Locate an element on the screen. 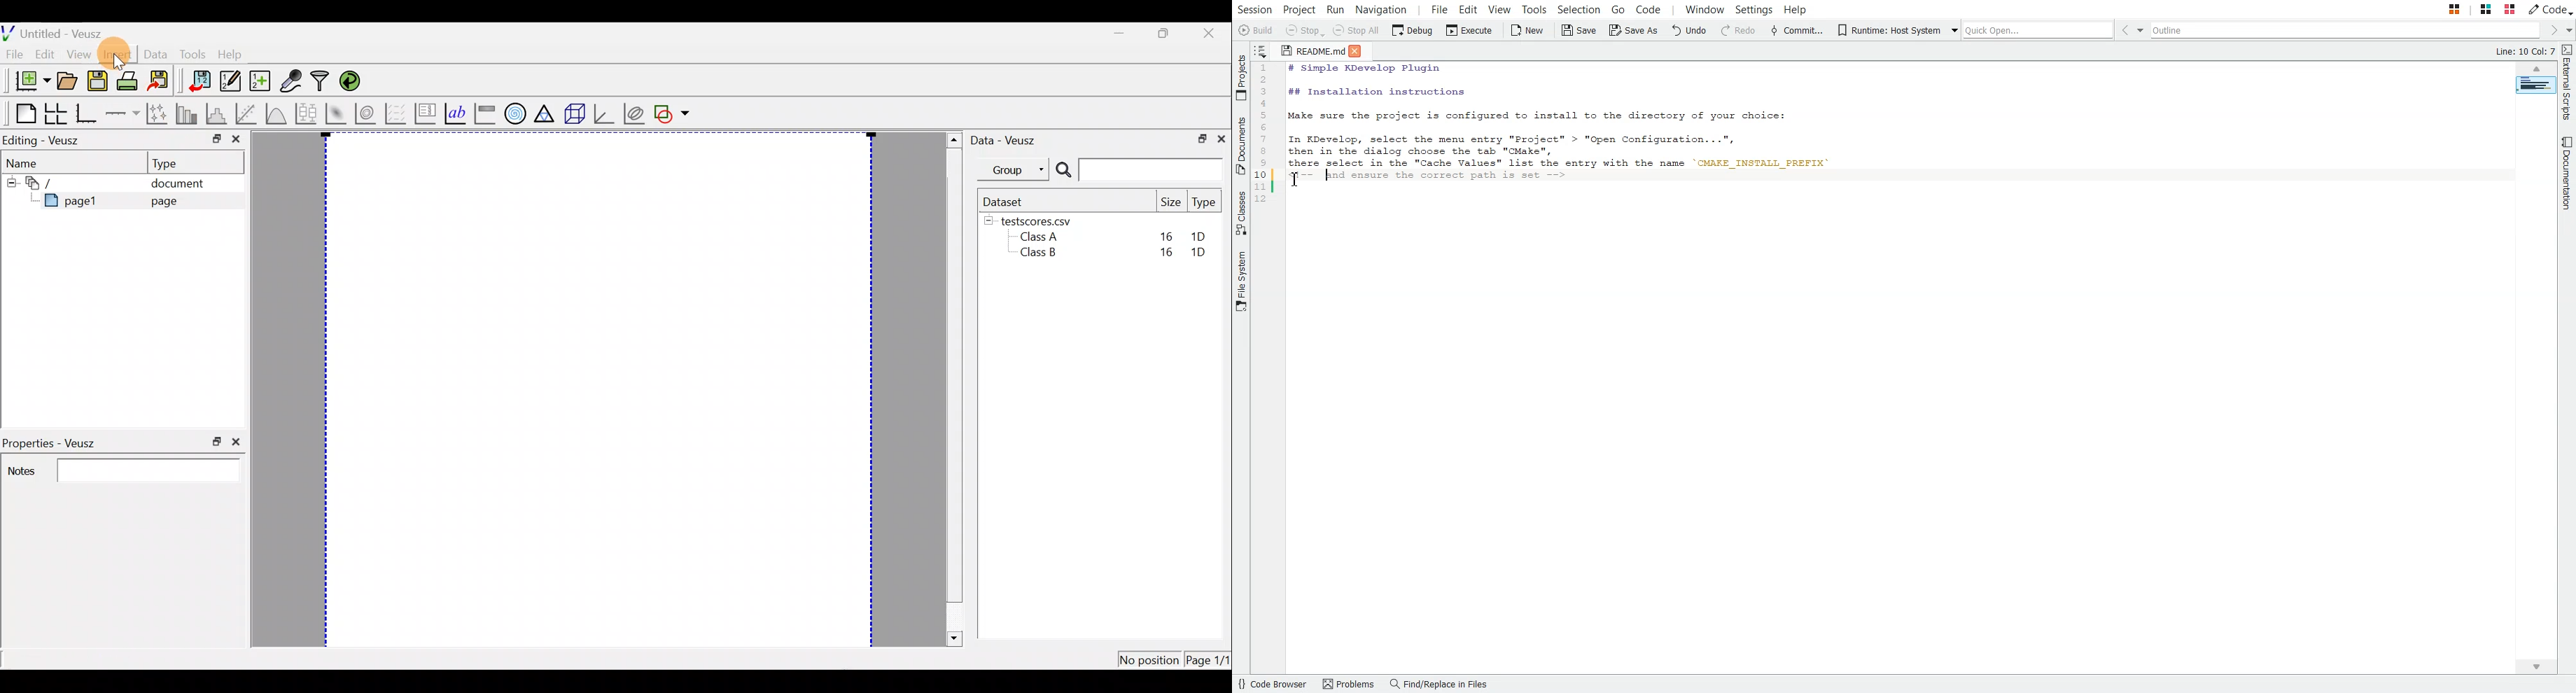  Editing - Veusz is located at coordinates (47, 140).